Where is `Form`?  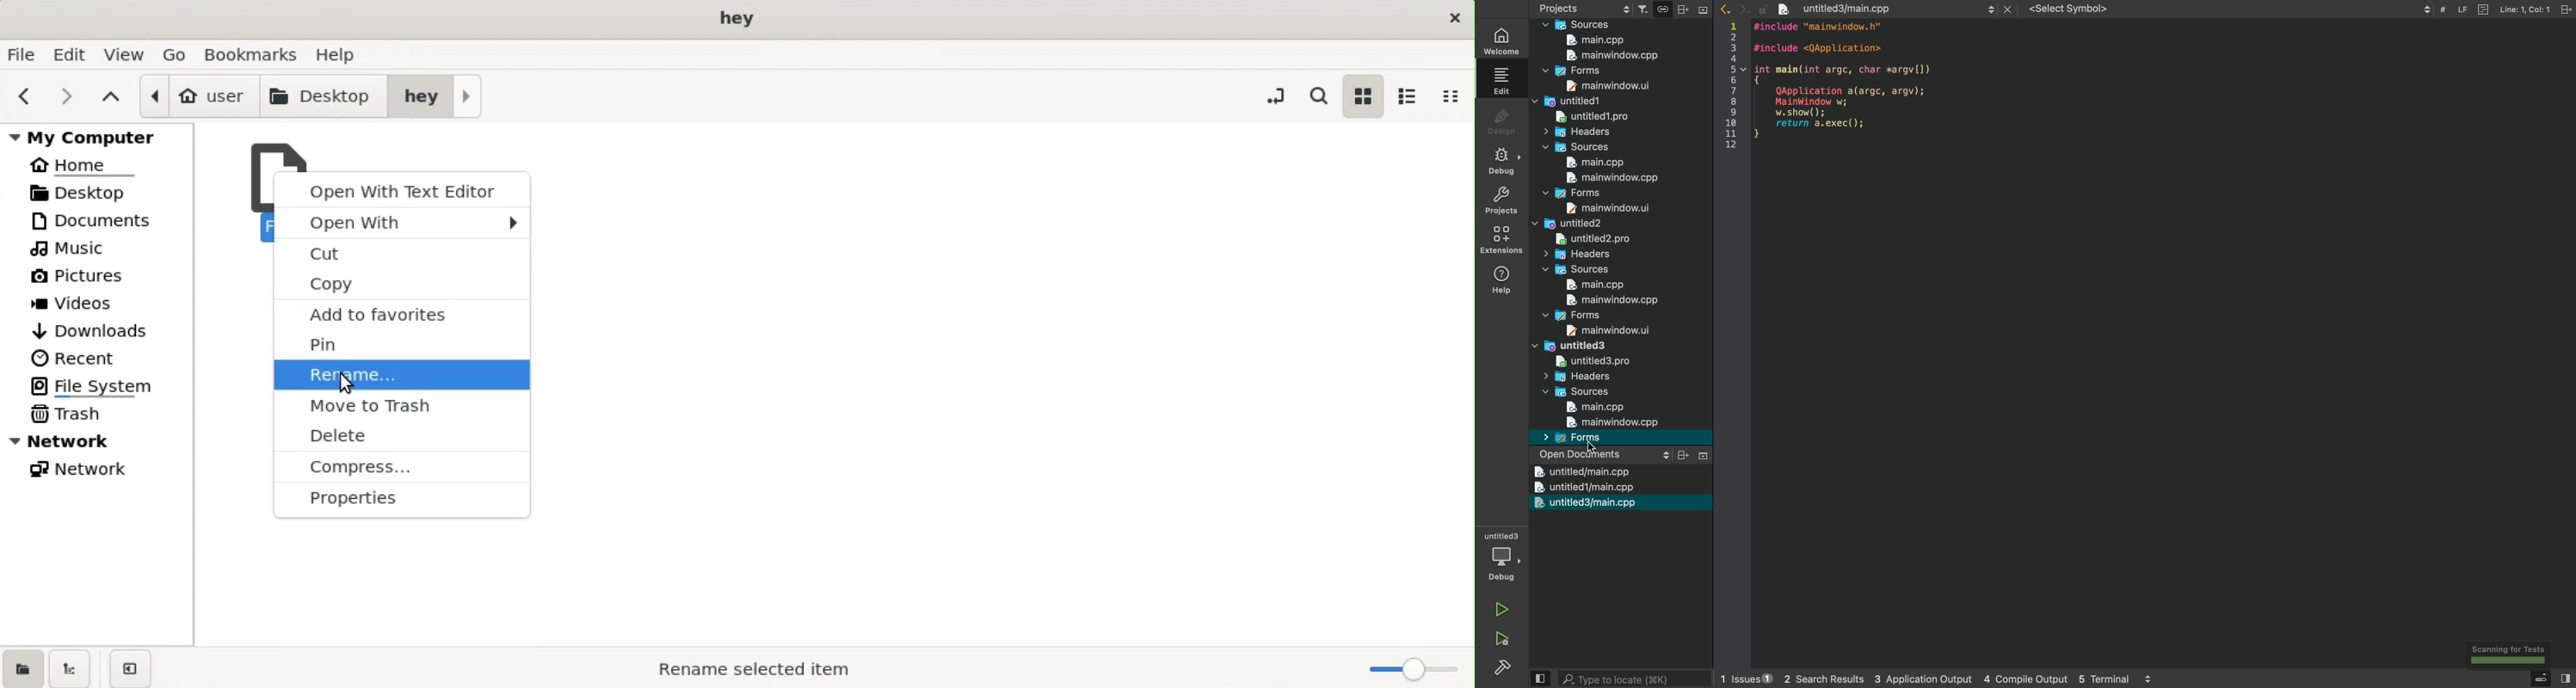 Form is located at coordinates (1570, 72).